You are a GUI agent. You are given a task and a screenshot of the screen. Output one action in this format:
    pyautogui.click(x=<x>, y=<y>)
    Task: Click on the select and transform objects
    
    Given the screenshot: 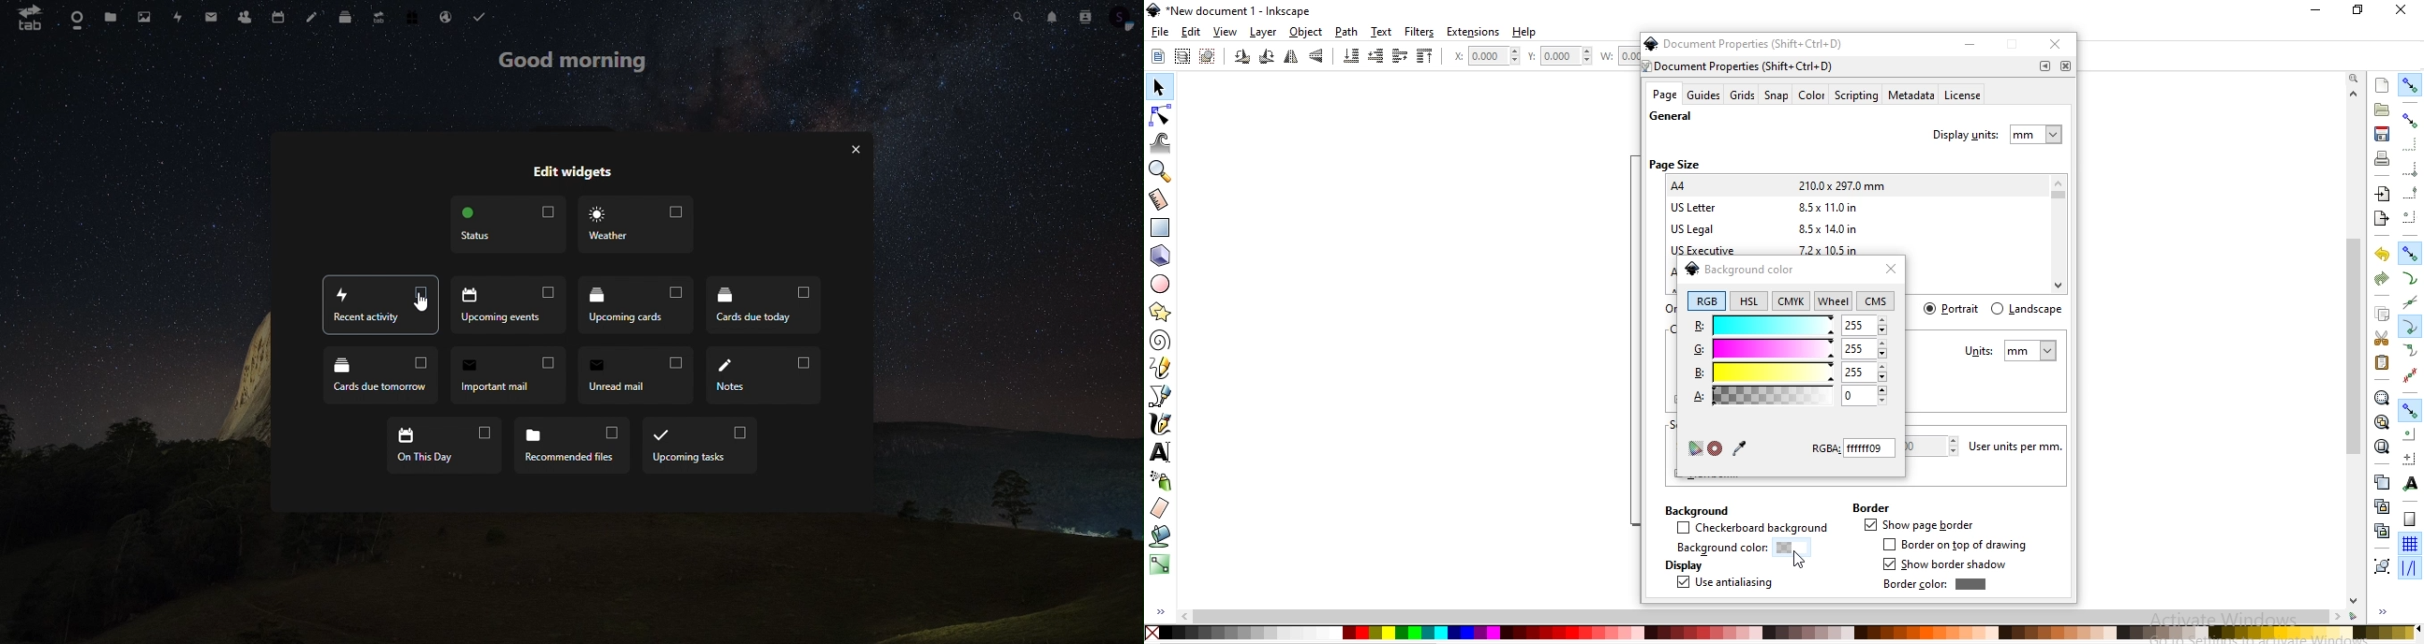 What is the action you would take?
    pyautogui.click(x=1158, y=88)
    